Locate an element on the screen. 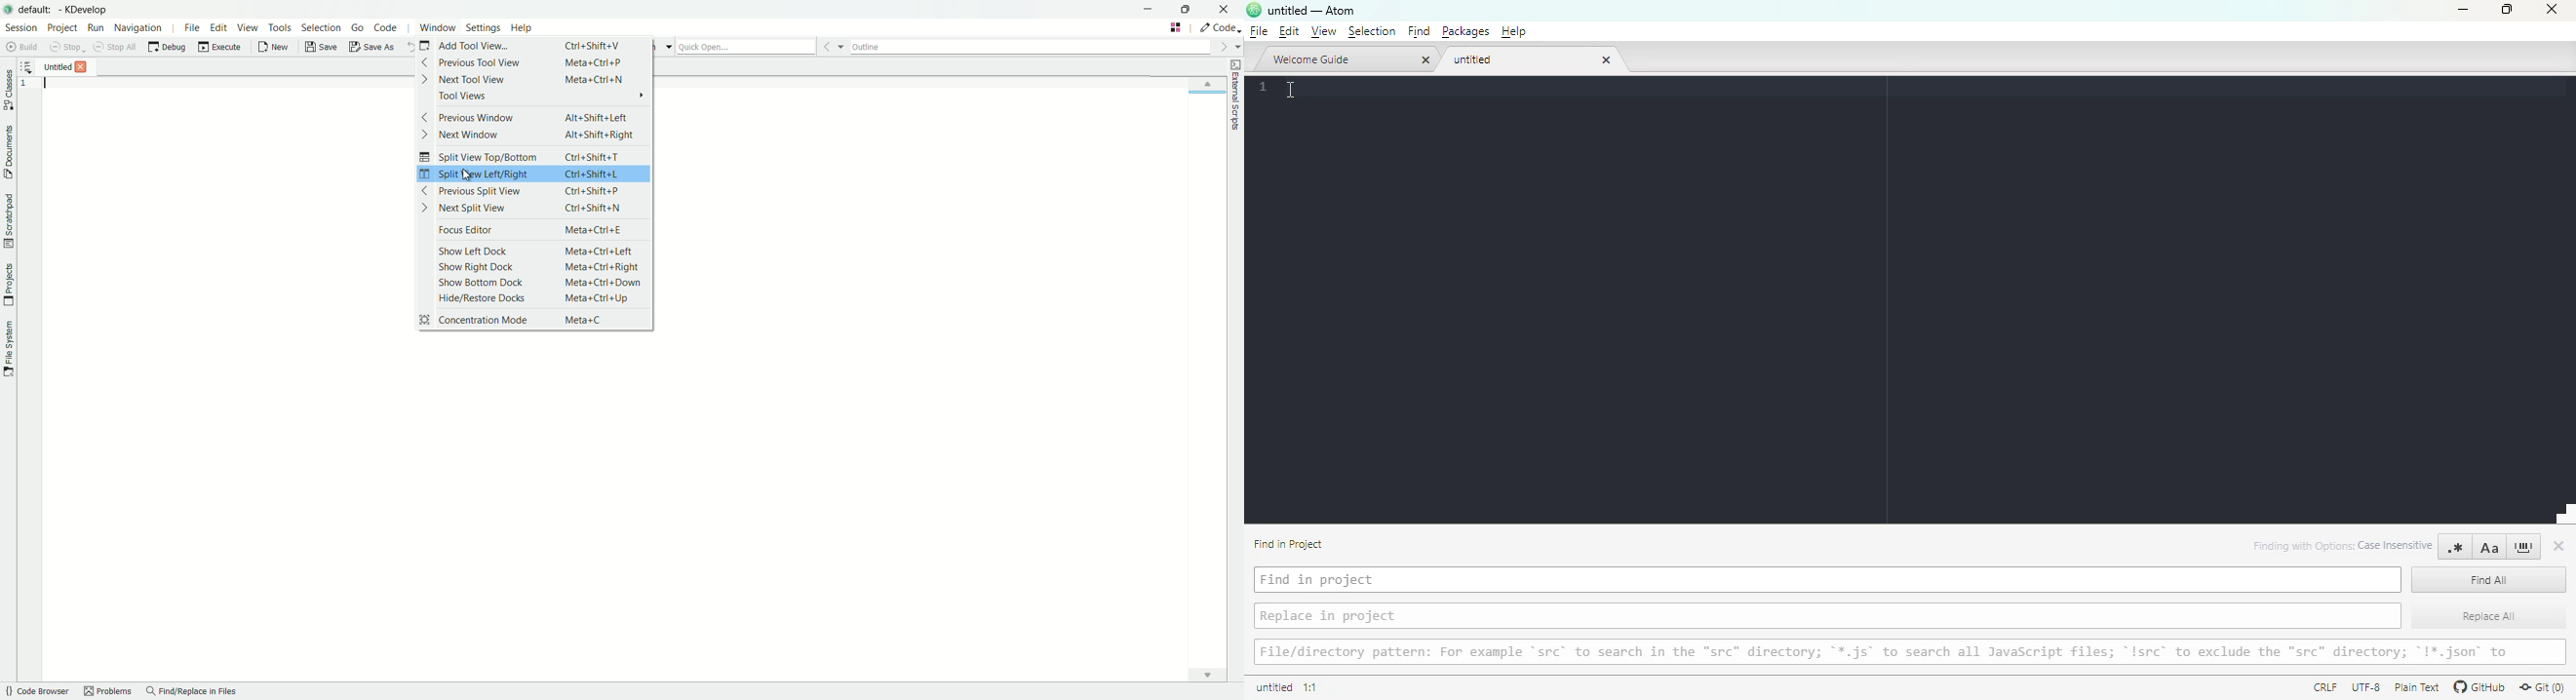  maximize is located at coordinates (2506, 8).